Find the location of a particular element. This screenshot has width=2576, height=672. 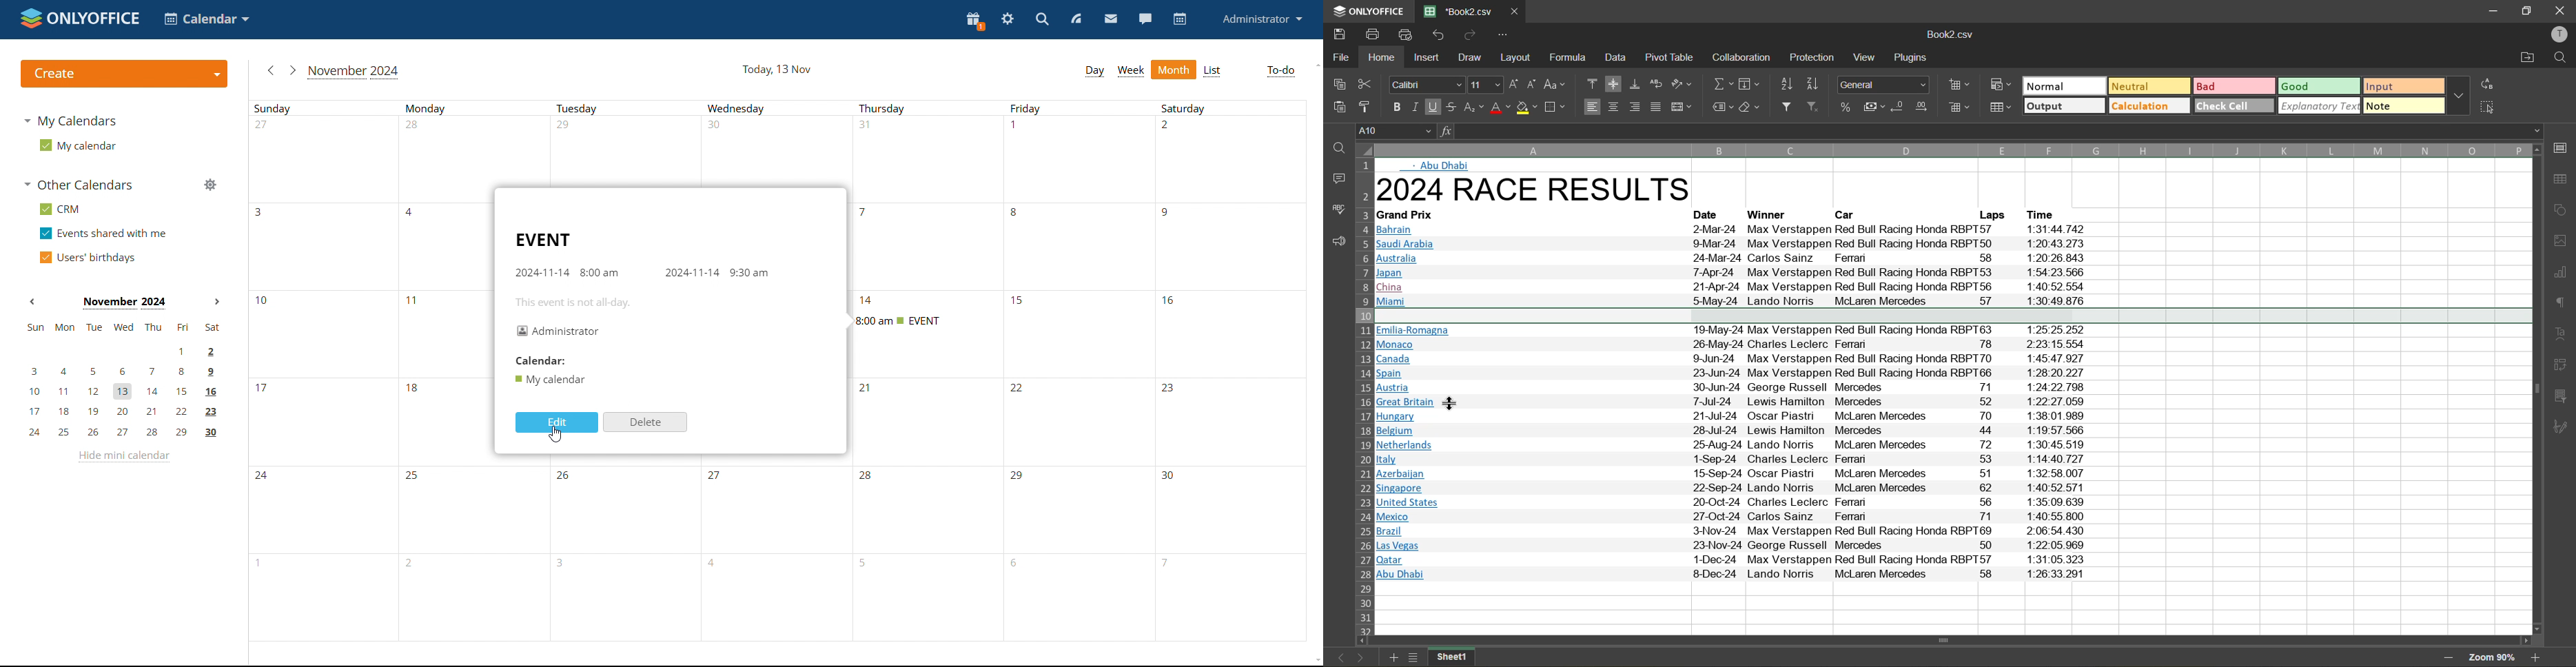

increase decimal is located at coordinates (1922, 108).